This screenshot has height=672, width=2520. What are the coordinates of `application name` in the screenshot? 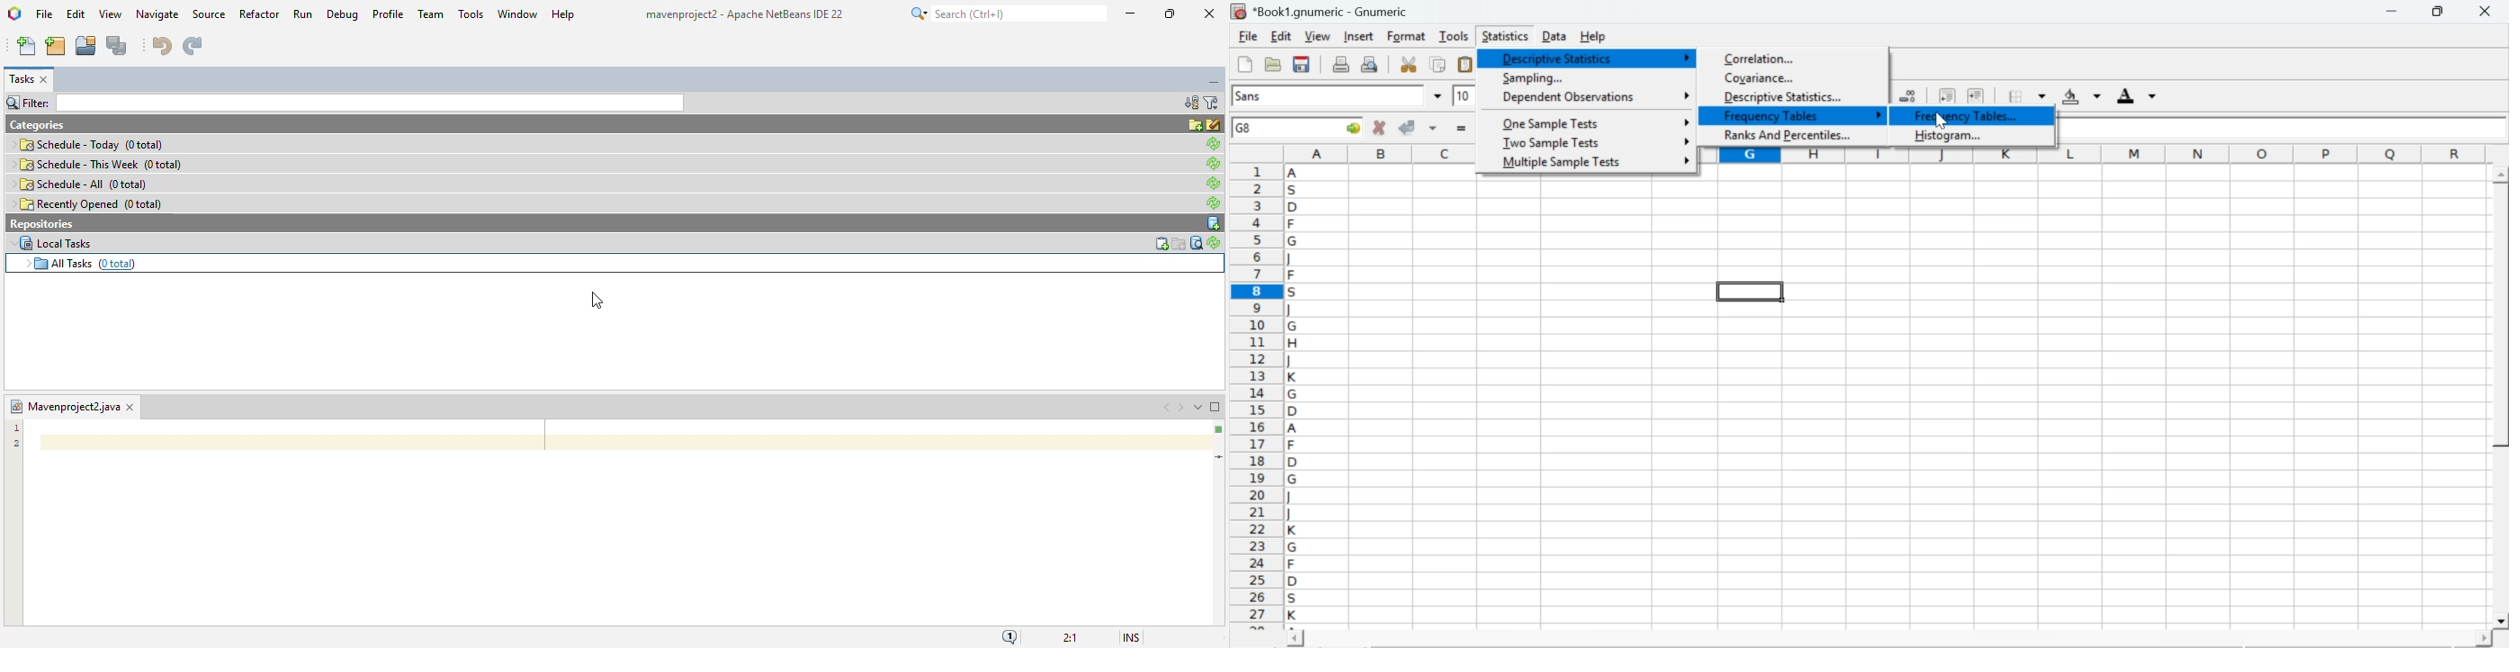 It's located at (1323, 9).